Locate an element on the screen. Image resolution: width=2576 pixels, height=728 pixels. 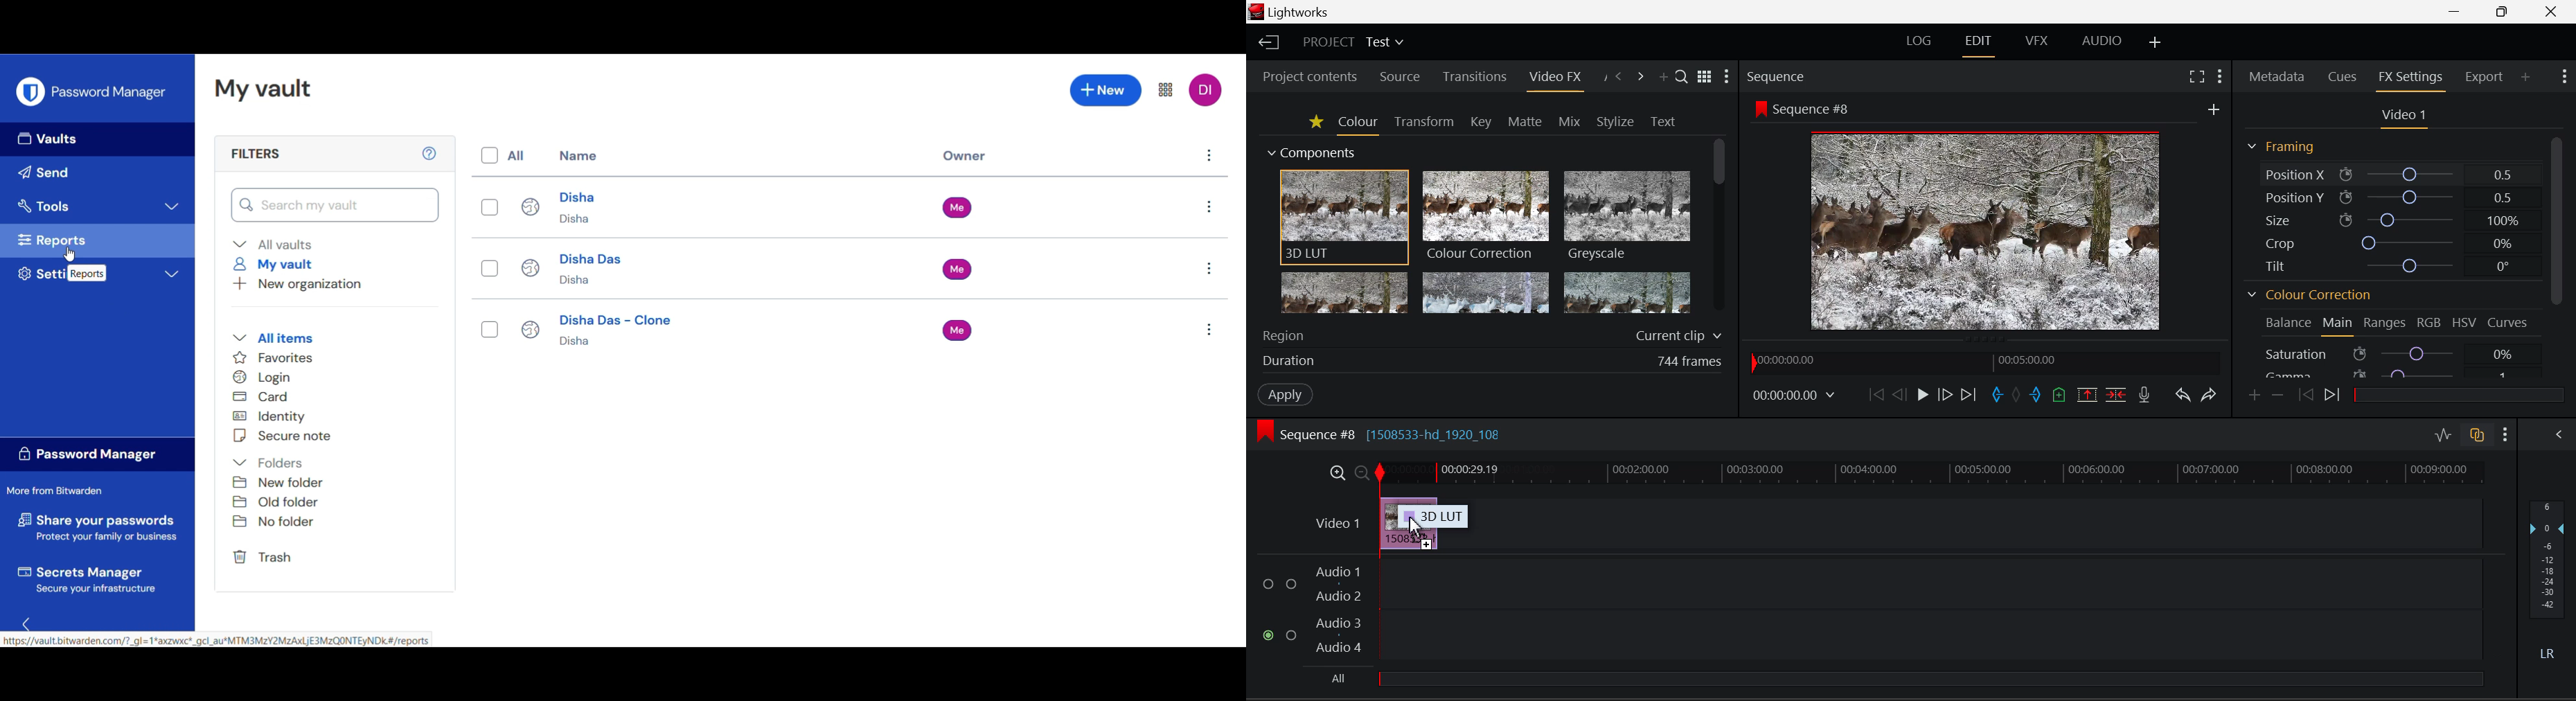
Add keyframe is located at coordinates (2253, 397).